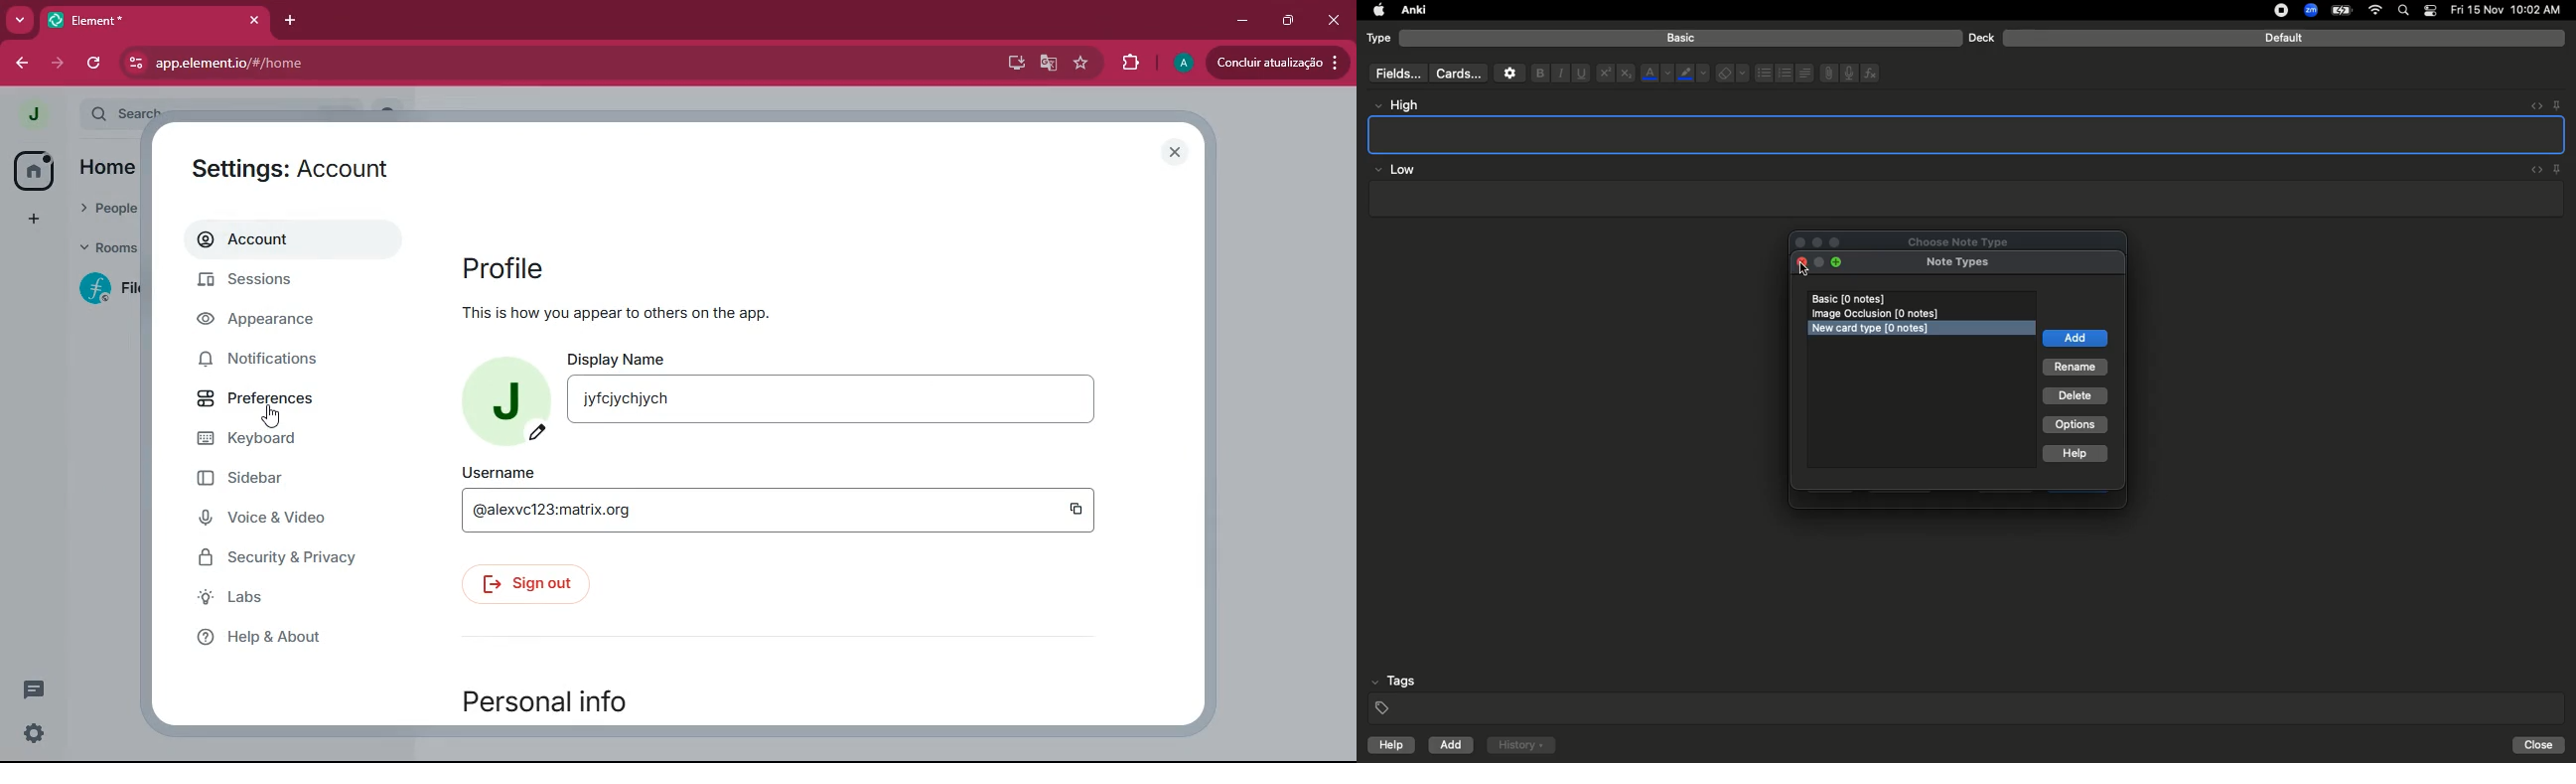 Image resolution: width=2576 pixels, height=784 pixels. What do you see at coordinates (1940, 239) in the screenshot?
I see `Choose note type` at bounding box center [1940, 239].